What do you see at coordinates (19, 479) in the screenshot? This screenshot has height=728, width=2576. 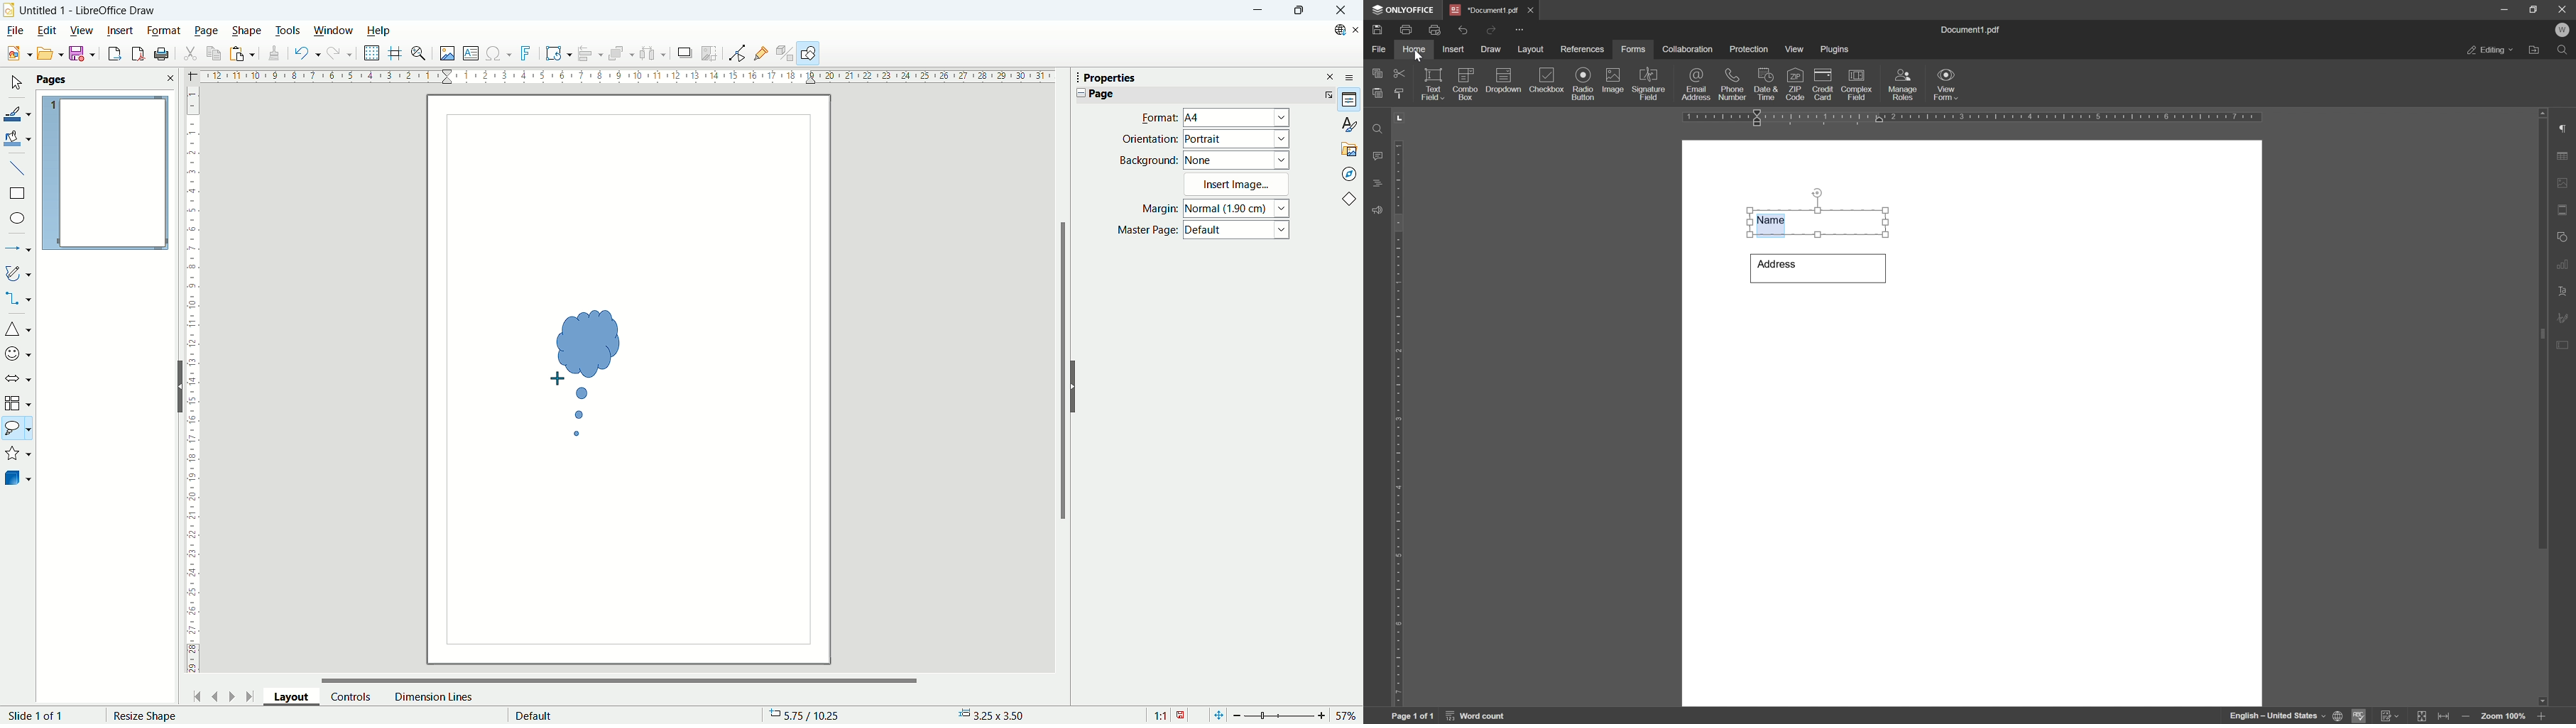 I see `3D object` at bounding box center [19, 479].